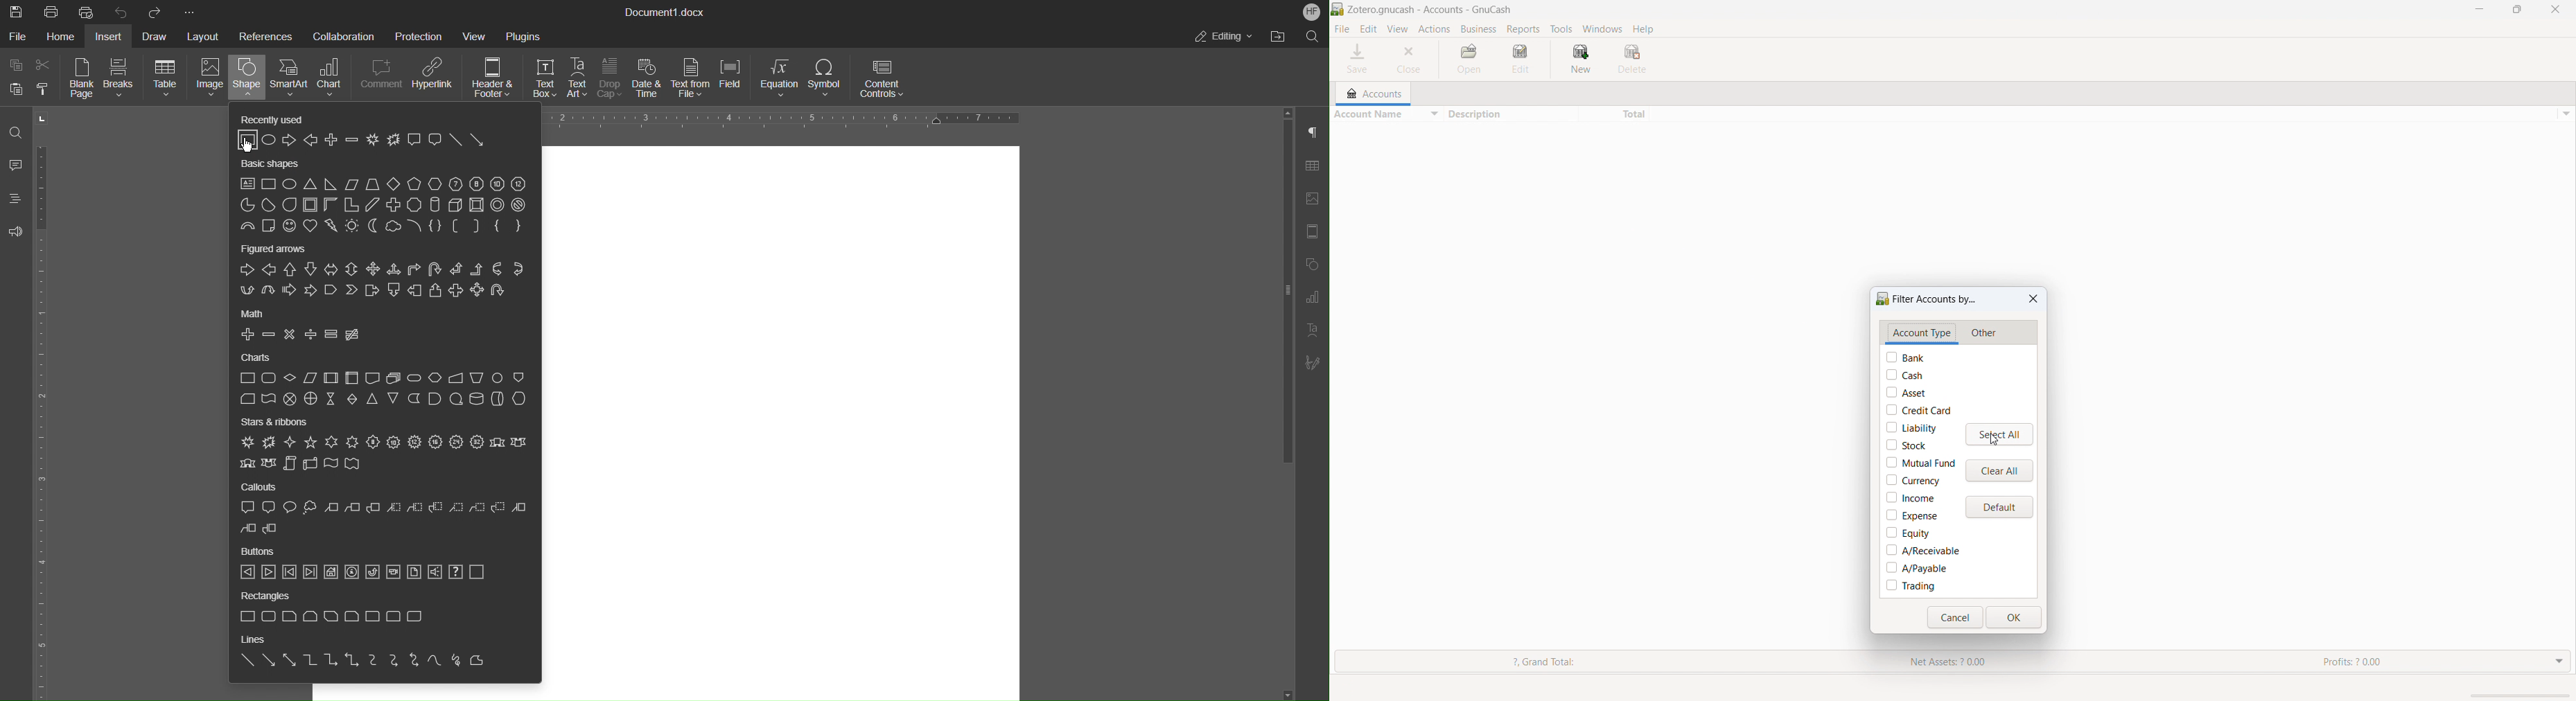 Image resolution: width=2576 pixels, height=728 pixels. Describe the element at coordinates (1929, 297) in the screenshot. I see `filter accounts by` at that location.